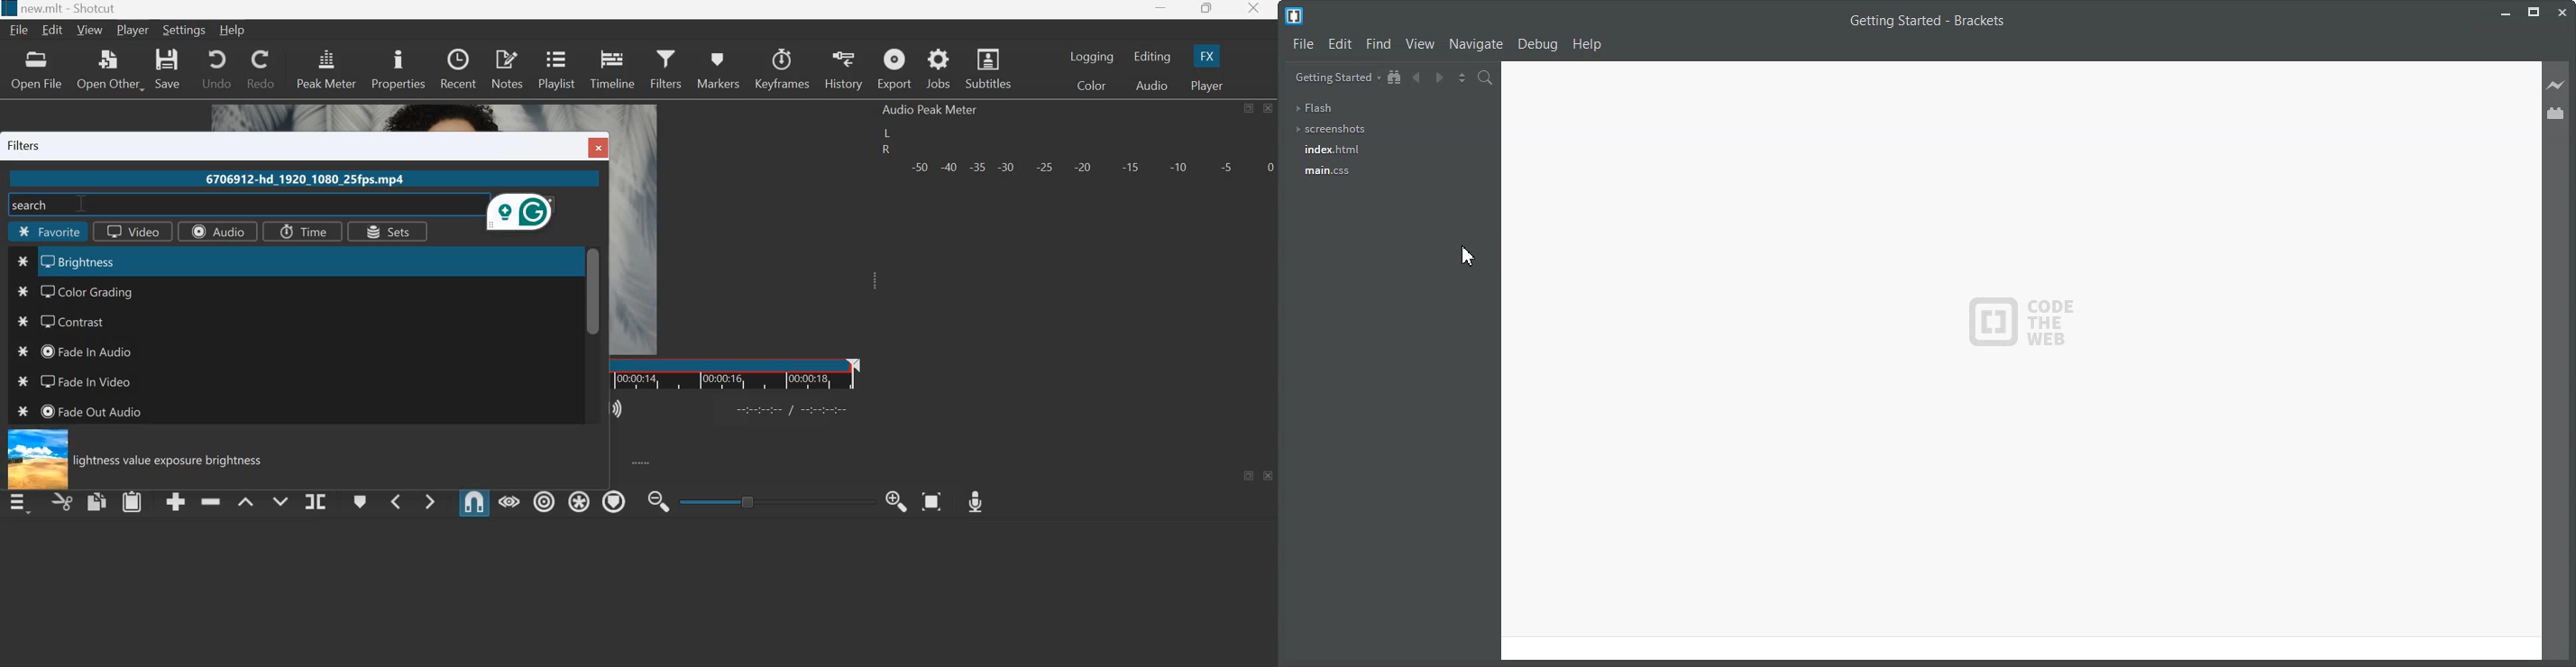 This screenshot has height=672, width=2576. What do you see at coordinates (523, 214) in the screenshot?
I see `Grammarly` at bounding box center [523, 214].